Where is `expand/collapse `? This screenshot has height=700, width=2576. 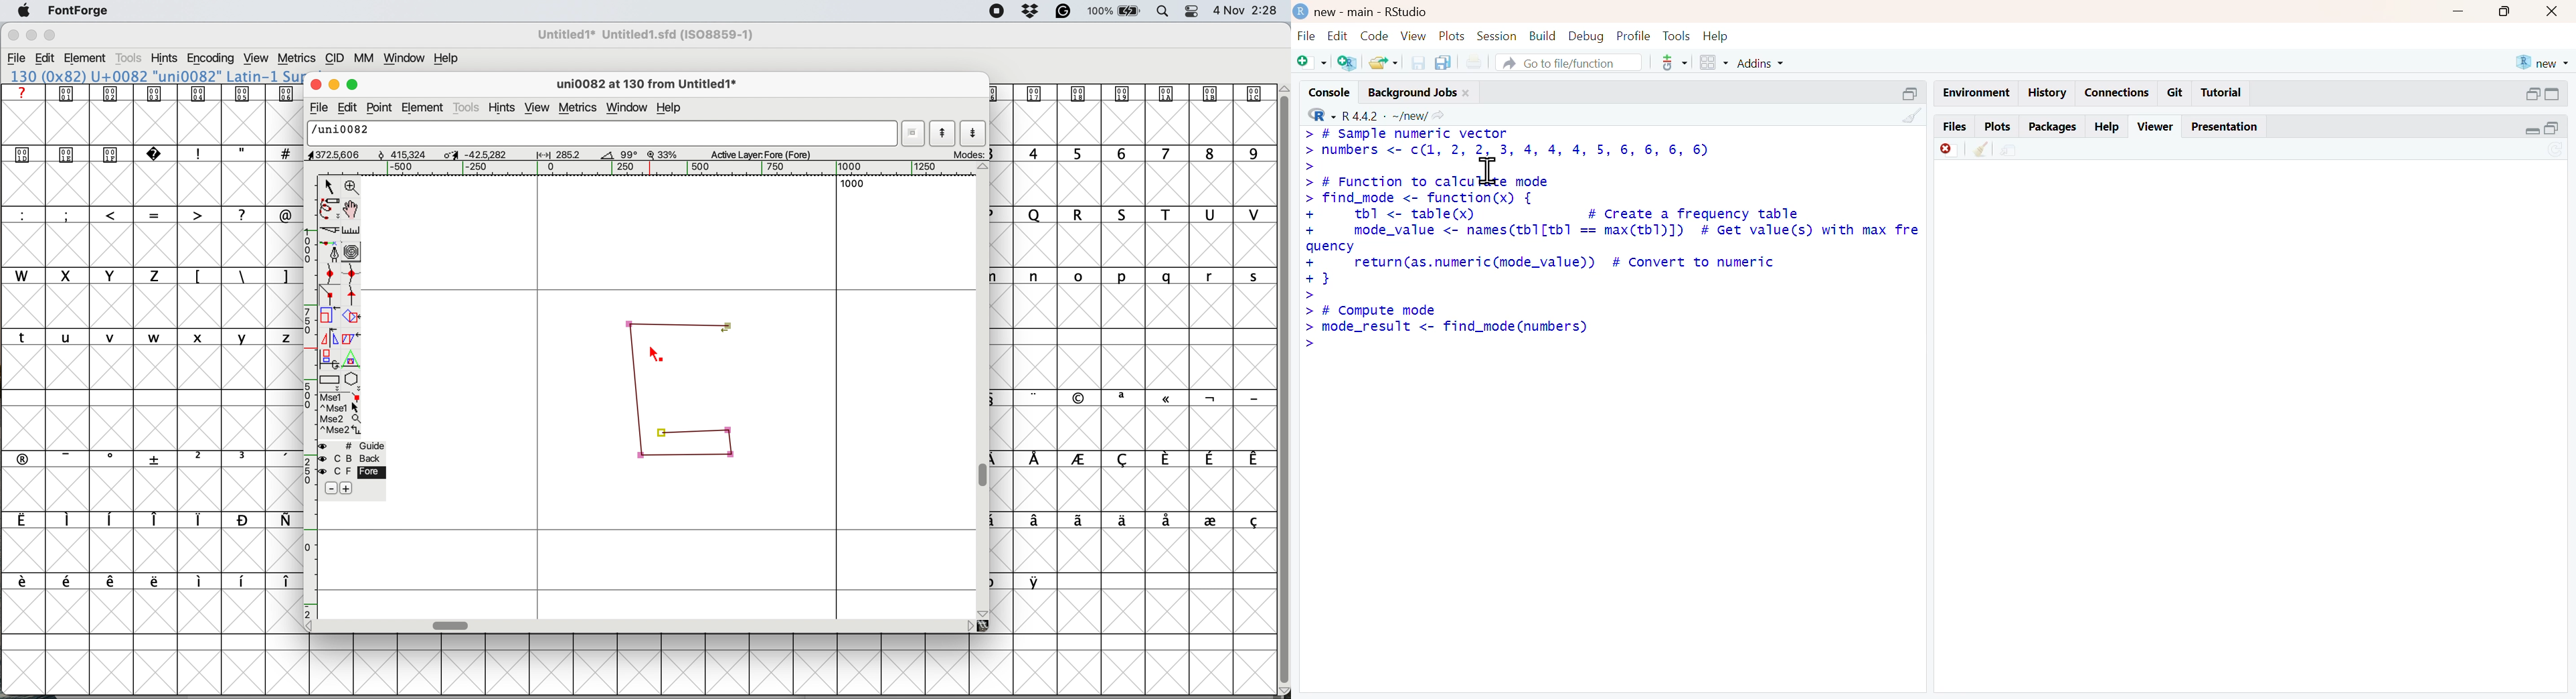
expand/collapse  is located at coordinates (2552, 94).